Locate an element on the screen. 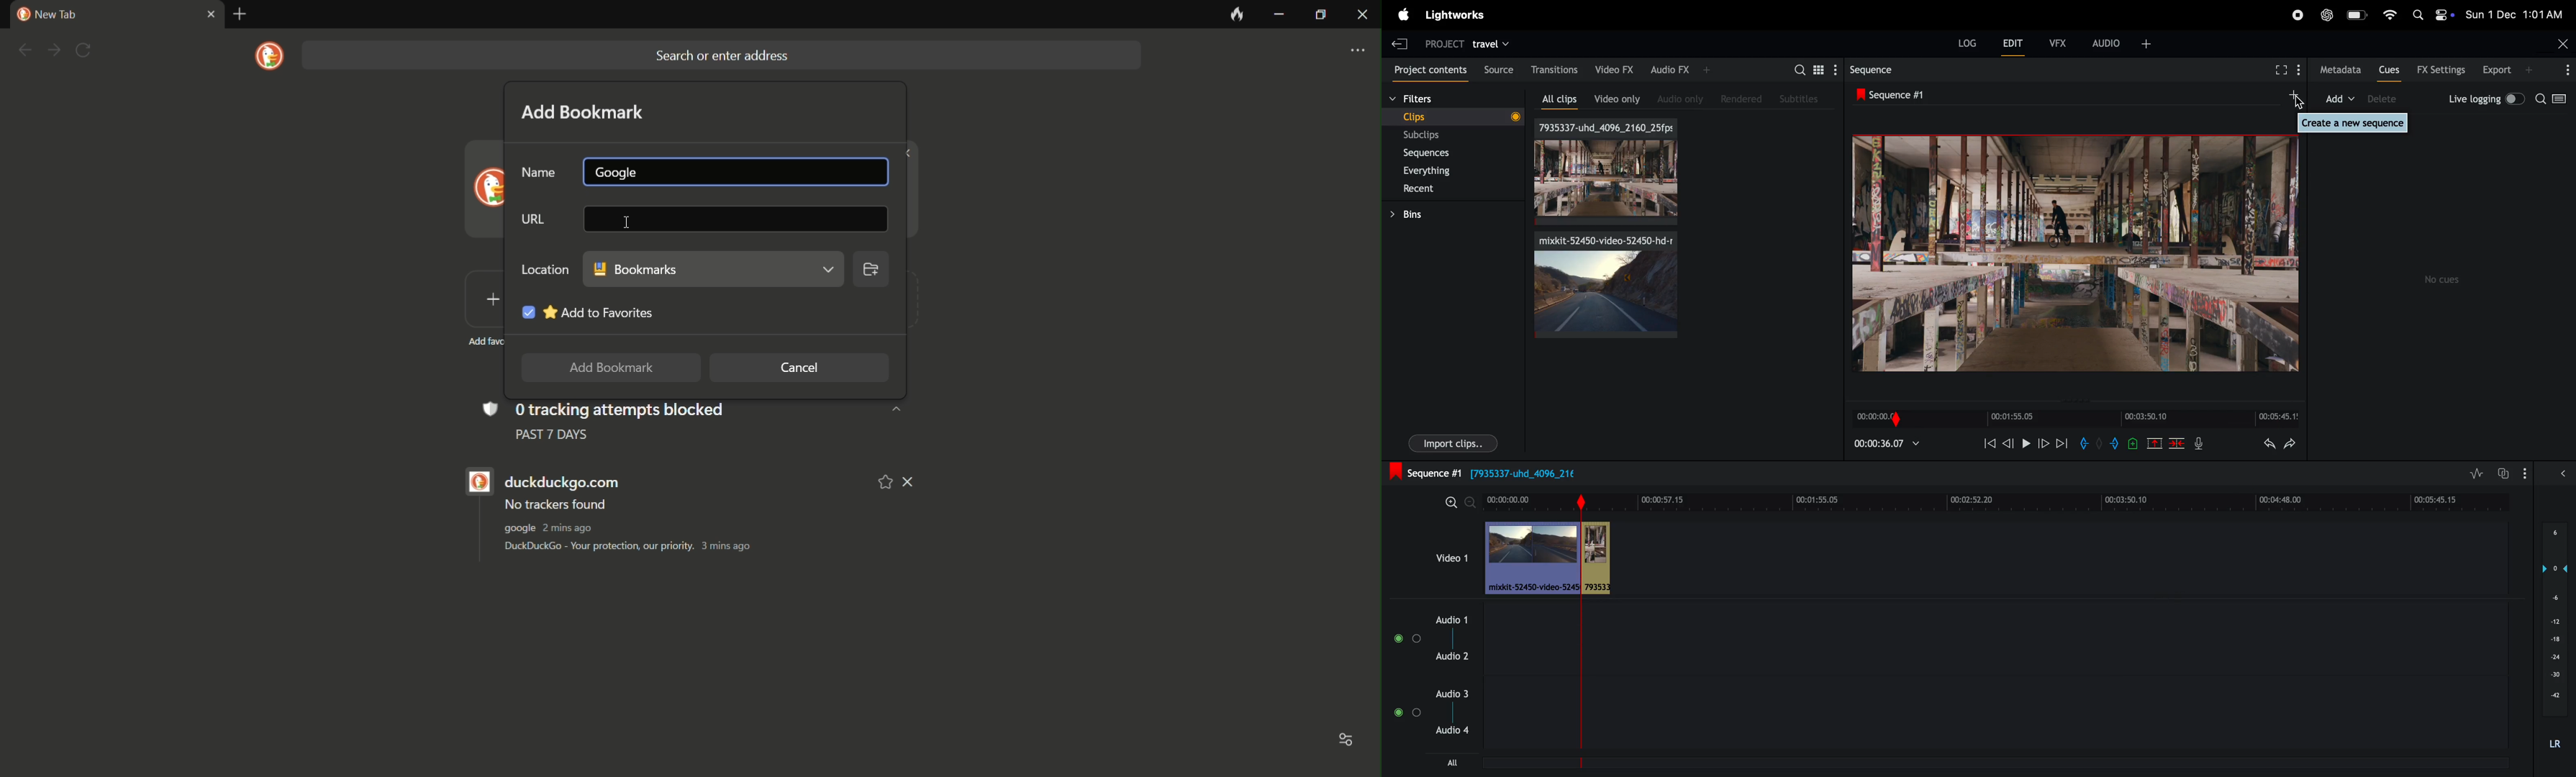 The image size is (2576, 784). forward is located at coordinates (2043, 442).